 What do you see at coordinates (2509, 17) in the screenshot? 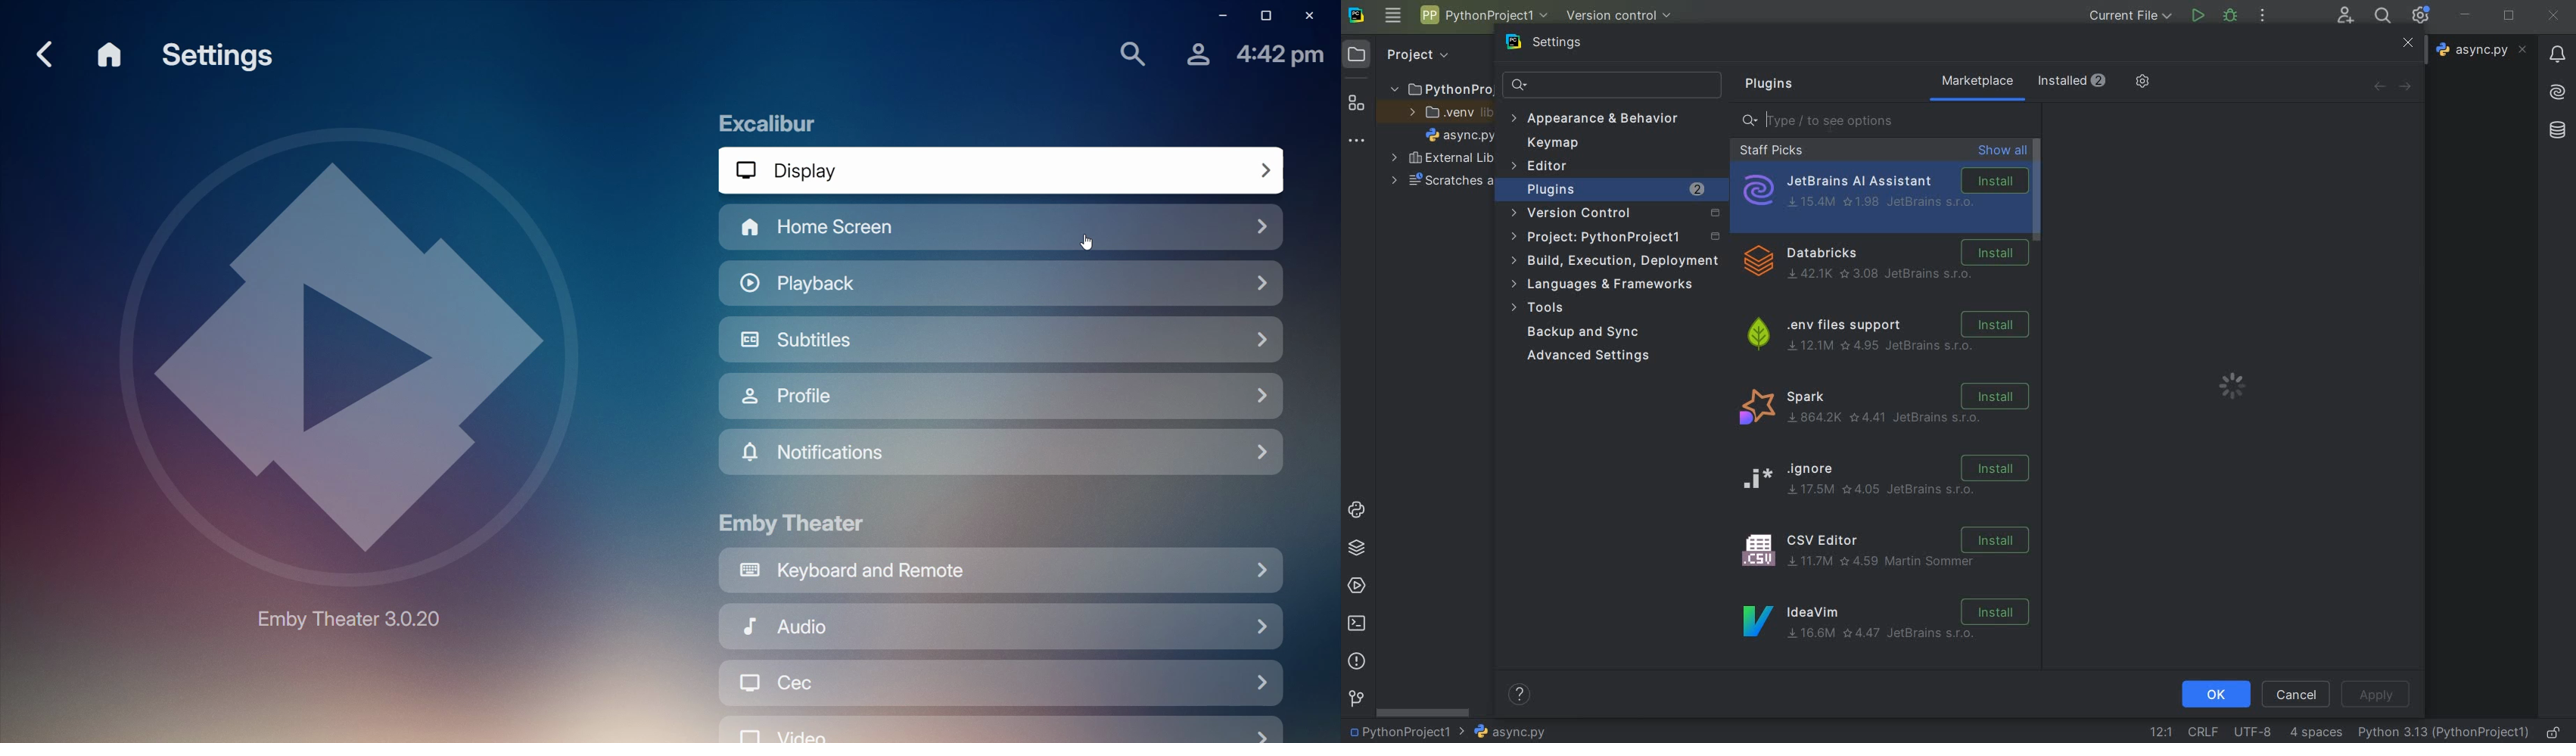
I see `restore down` at bounding box center [2509, 17].